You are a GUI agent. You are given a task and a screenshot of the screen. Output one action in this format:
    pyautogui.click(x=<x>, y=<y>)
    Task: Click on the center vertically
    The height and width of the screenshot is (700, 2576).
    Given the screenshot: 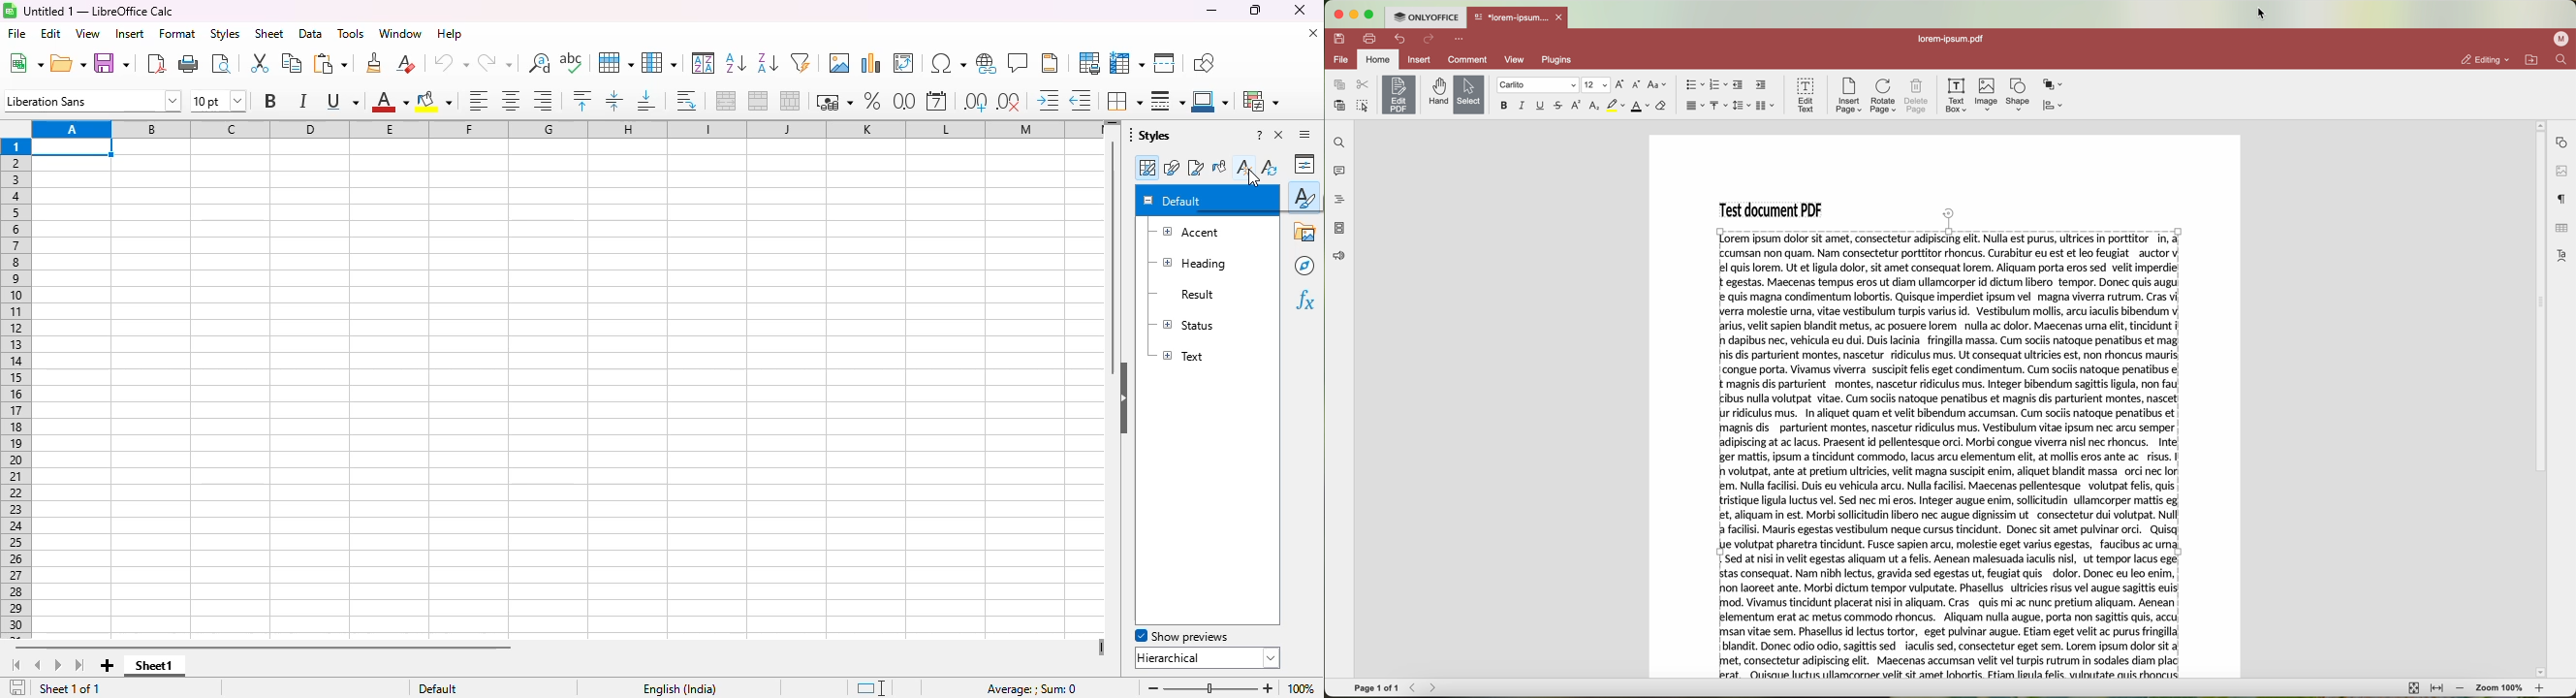 What is the action you would take?
    pyautogui.click(x=614, y=101)
    